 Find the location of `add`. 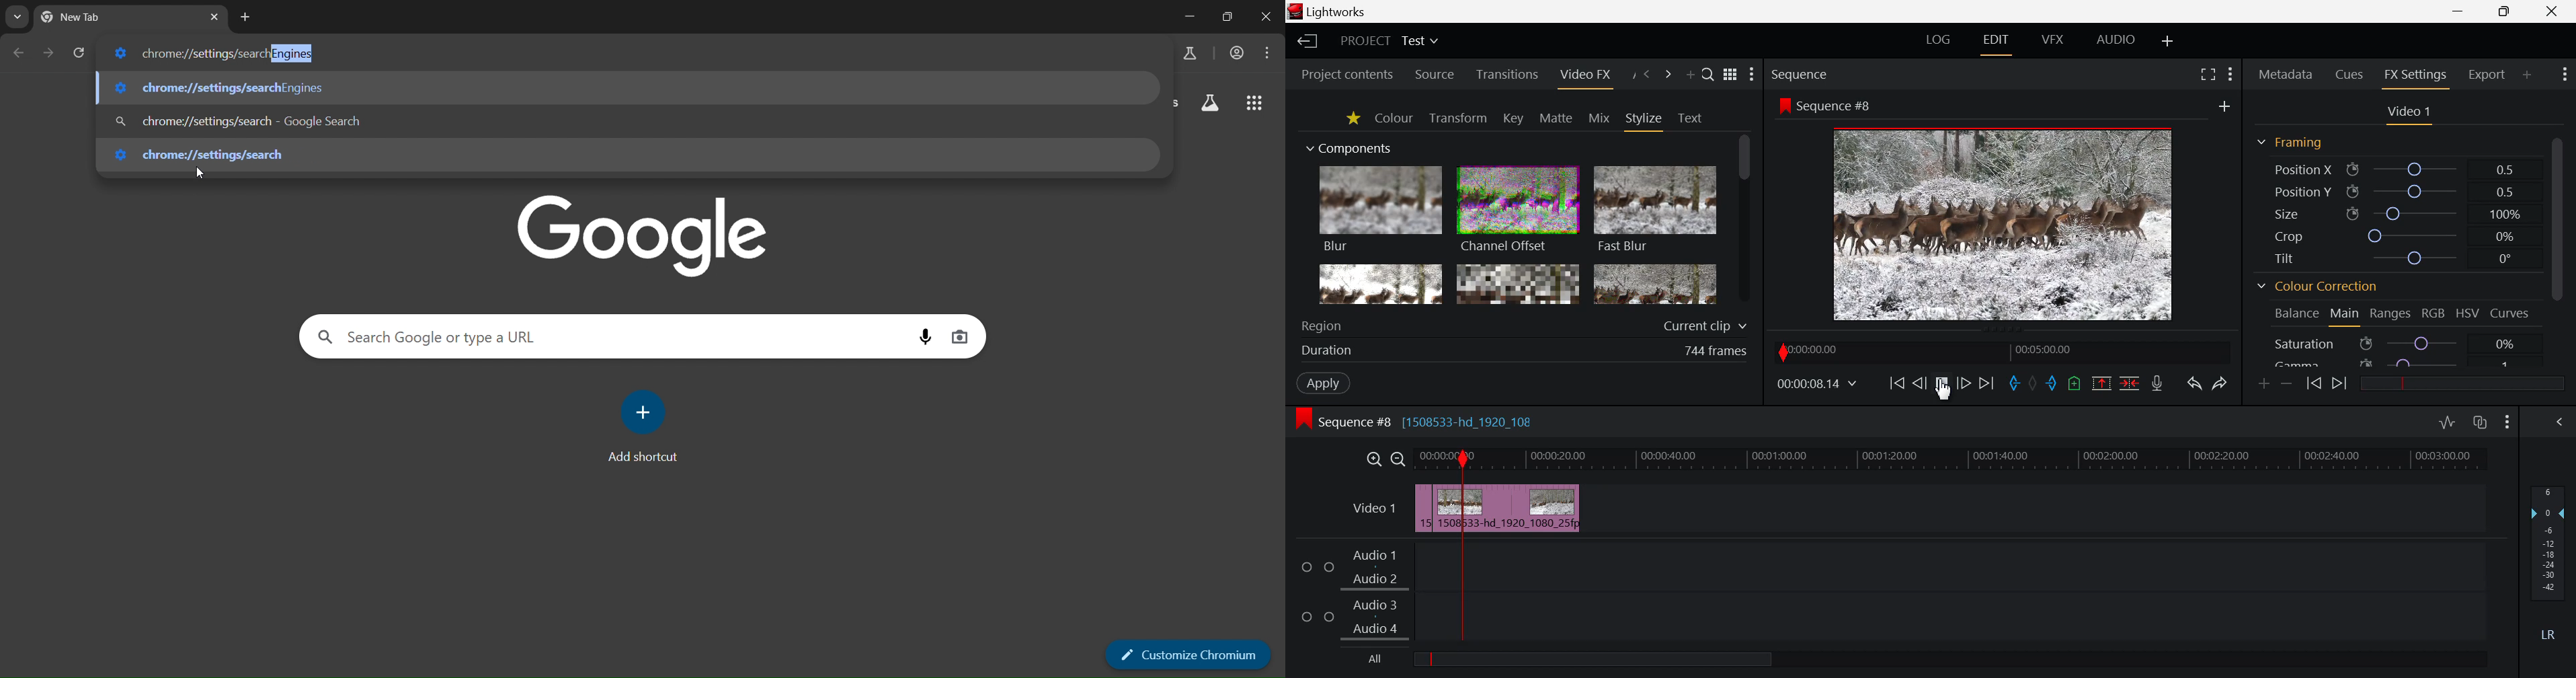

add is located at coordinates (2225, 106).